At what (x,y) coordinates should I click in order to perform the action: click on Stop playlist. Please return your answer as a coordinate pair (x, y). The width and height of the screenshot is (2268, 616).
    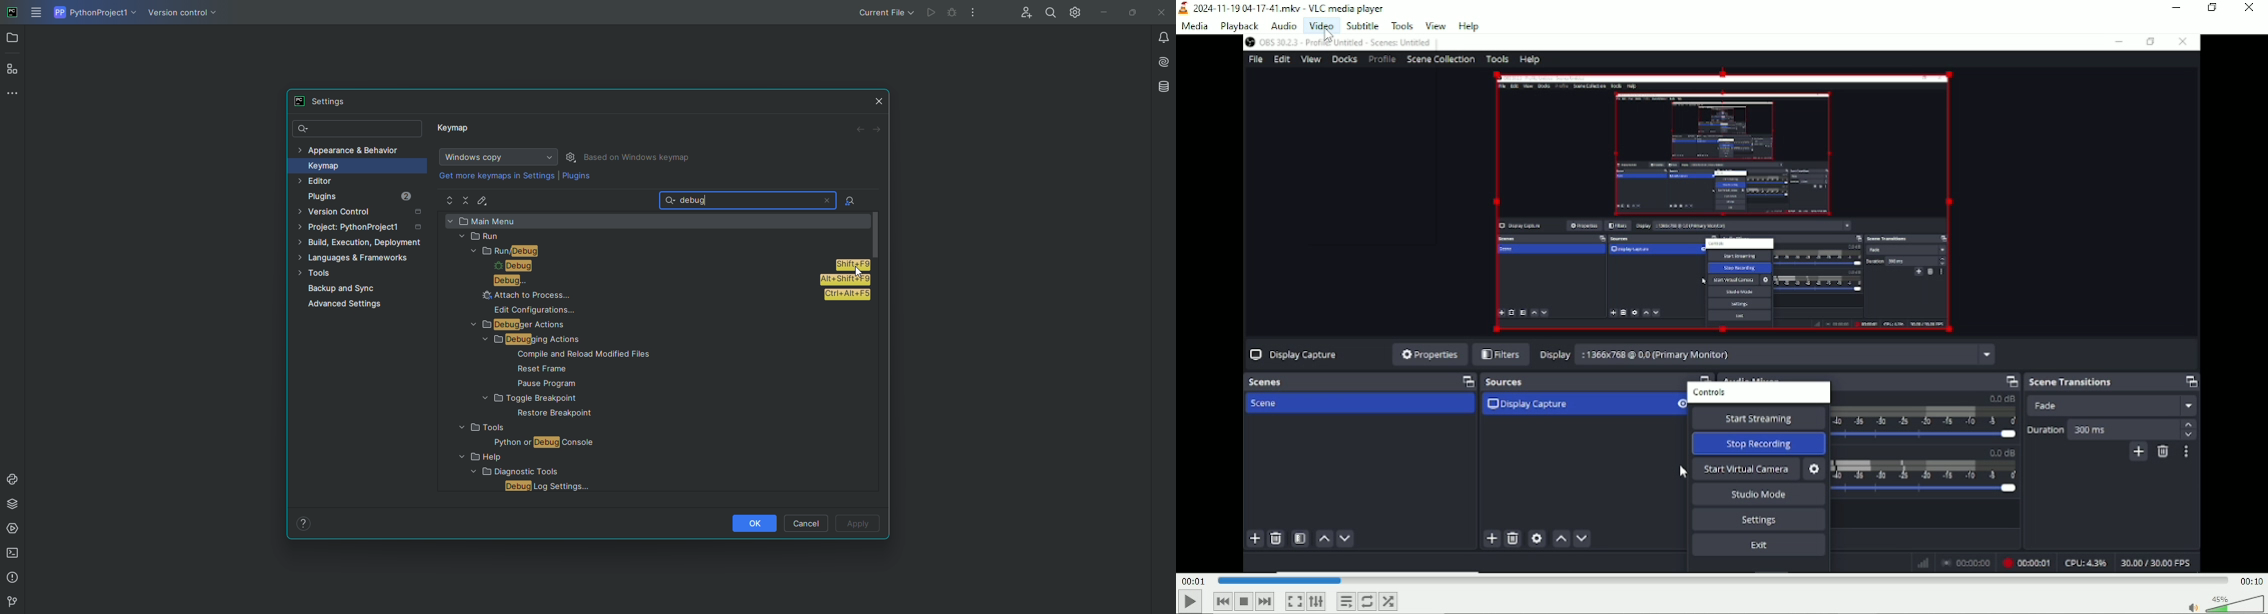
    Looking at the image, I should click on (1246, 602).